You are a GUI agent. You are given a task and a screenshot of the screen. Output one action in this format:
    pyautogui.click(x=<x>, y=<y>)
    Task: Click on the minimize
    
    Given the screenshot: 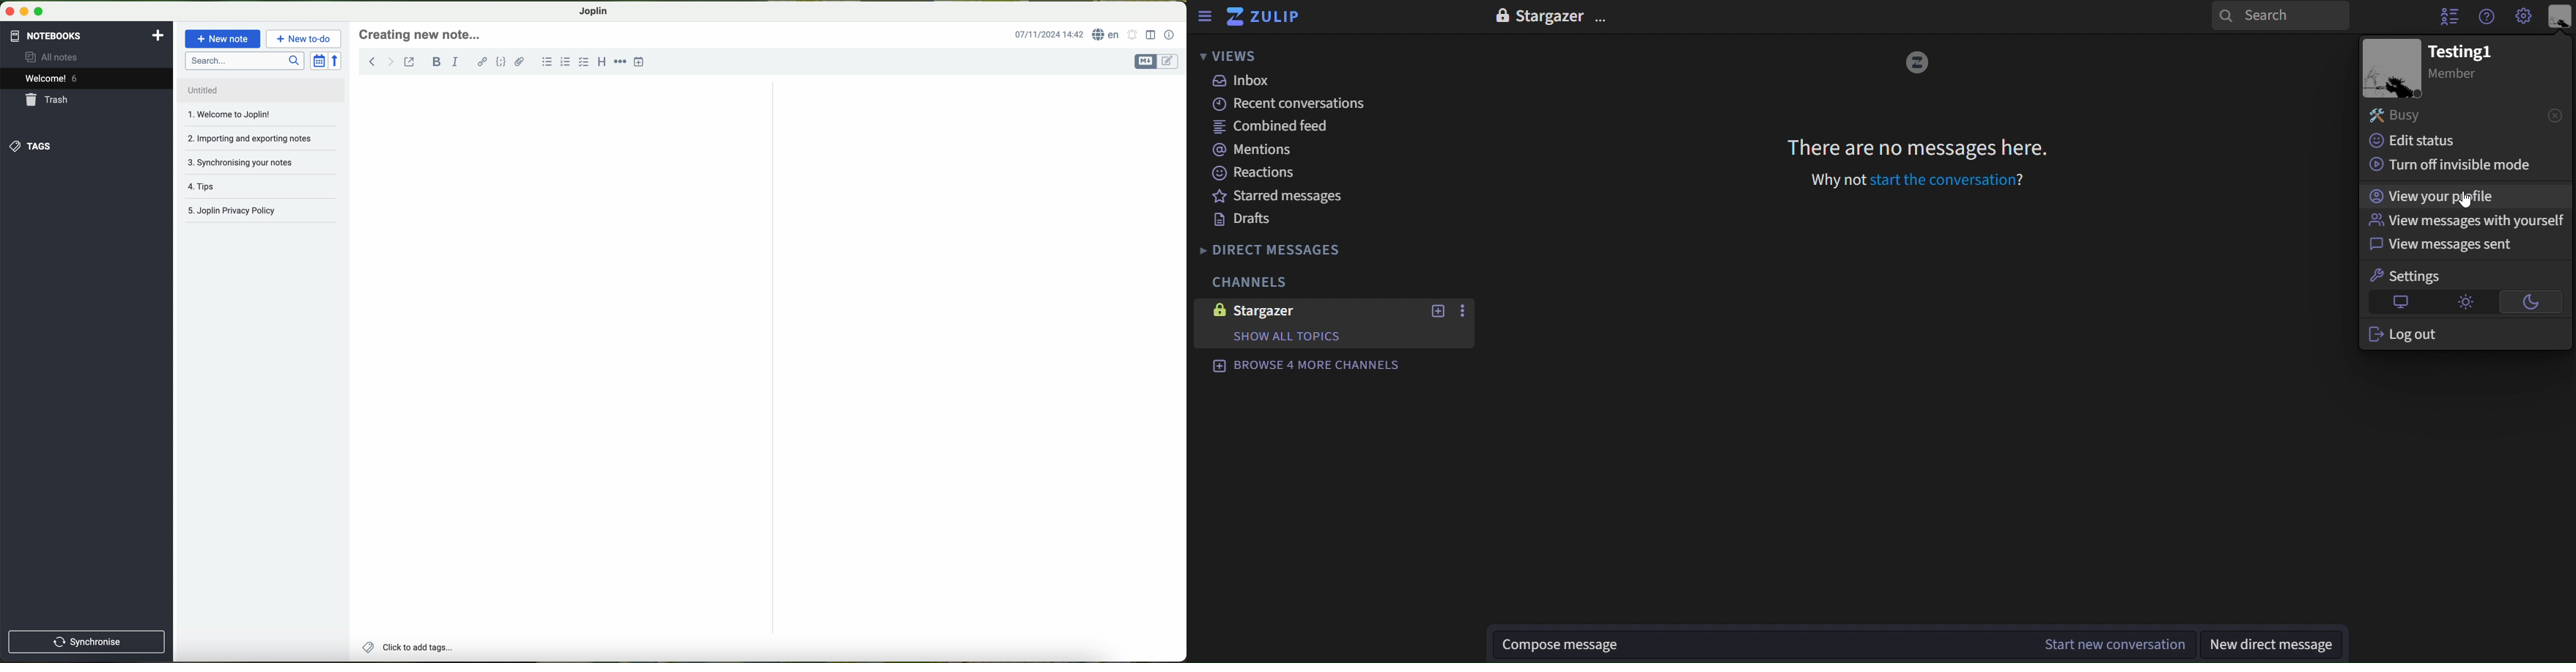 What is the action you would take?
    pyautogui.click(x=23, y=14)
    